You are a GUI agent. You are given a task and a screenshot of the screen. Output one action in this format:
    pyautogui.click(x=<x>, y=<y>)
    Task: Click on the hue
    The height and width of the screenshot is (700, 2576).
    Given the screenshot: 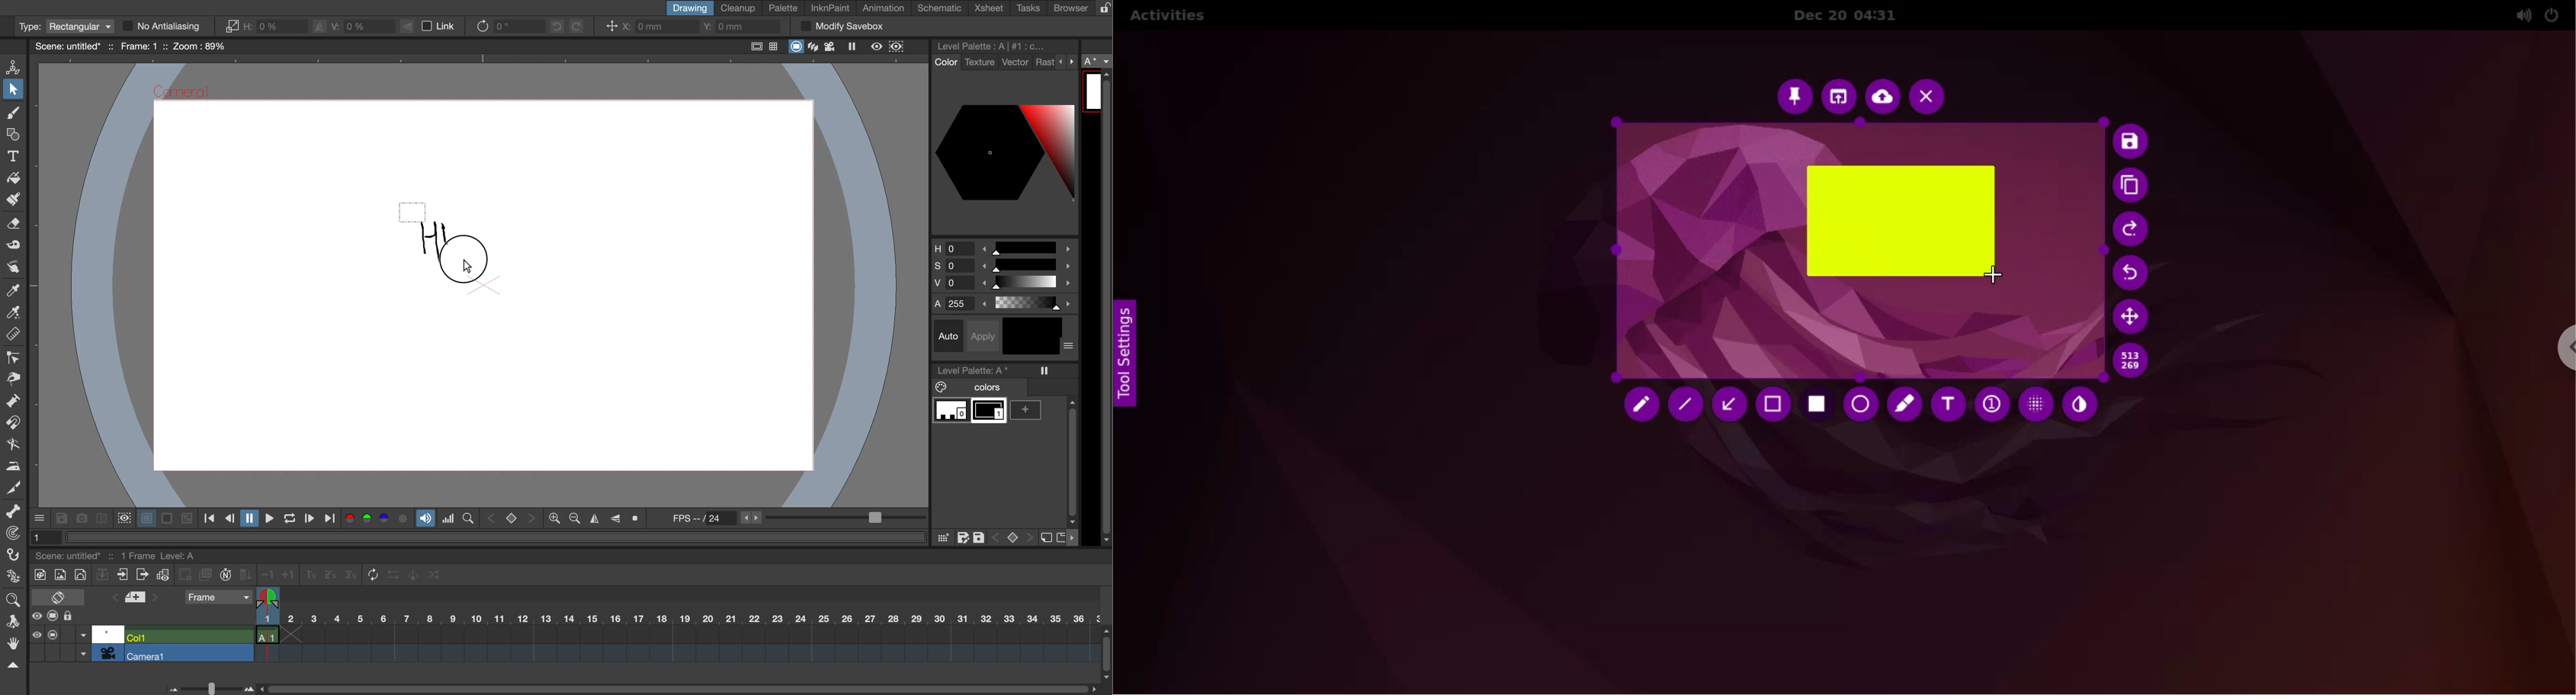 What is the action you would take?
    pyautogui.click(x=1003, y=247)
    